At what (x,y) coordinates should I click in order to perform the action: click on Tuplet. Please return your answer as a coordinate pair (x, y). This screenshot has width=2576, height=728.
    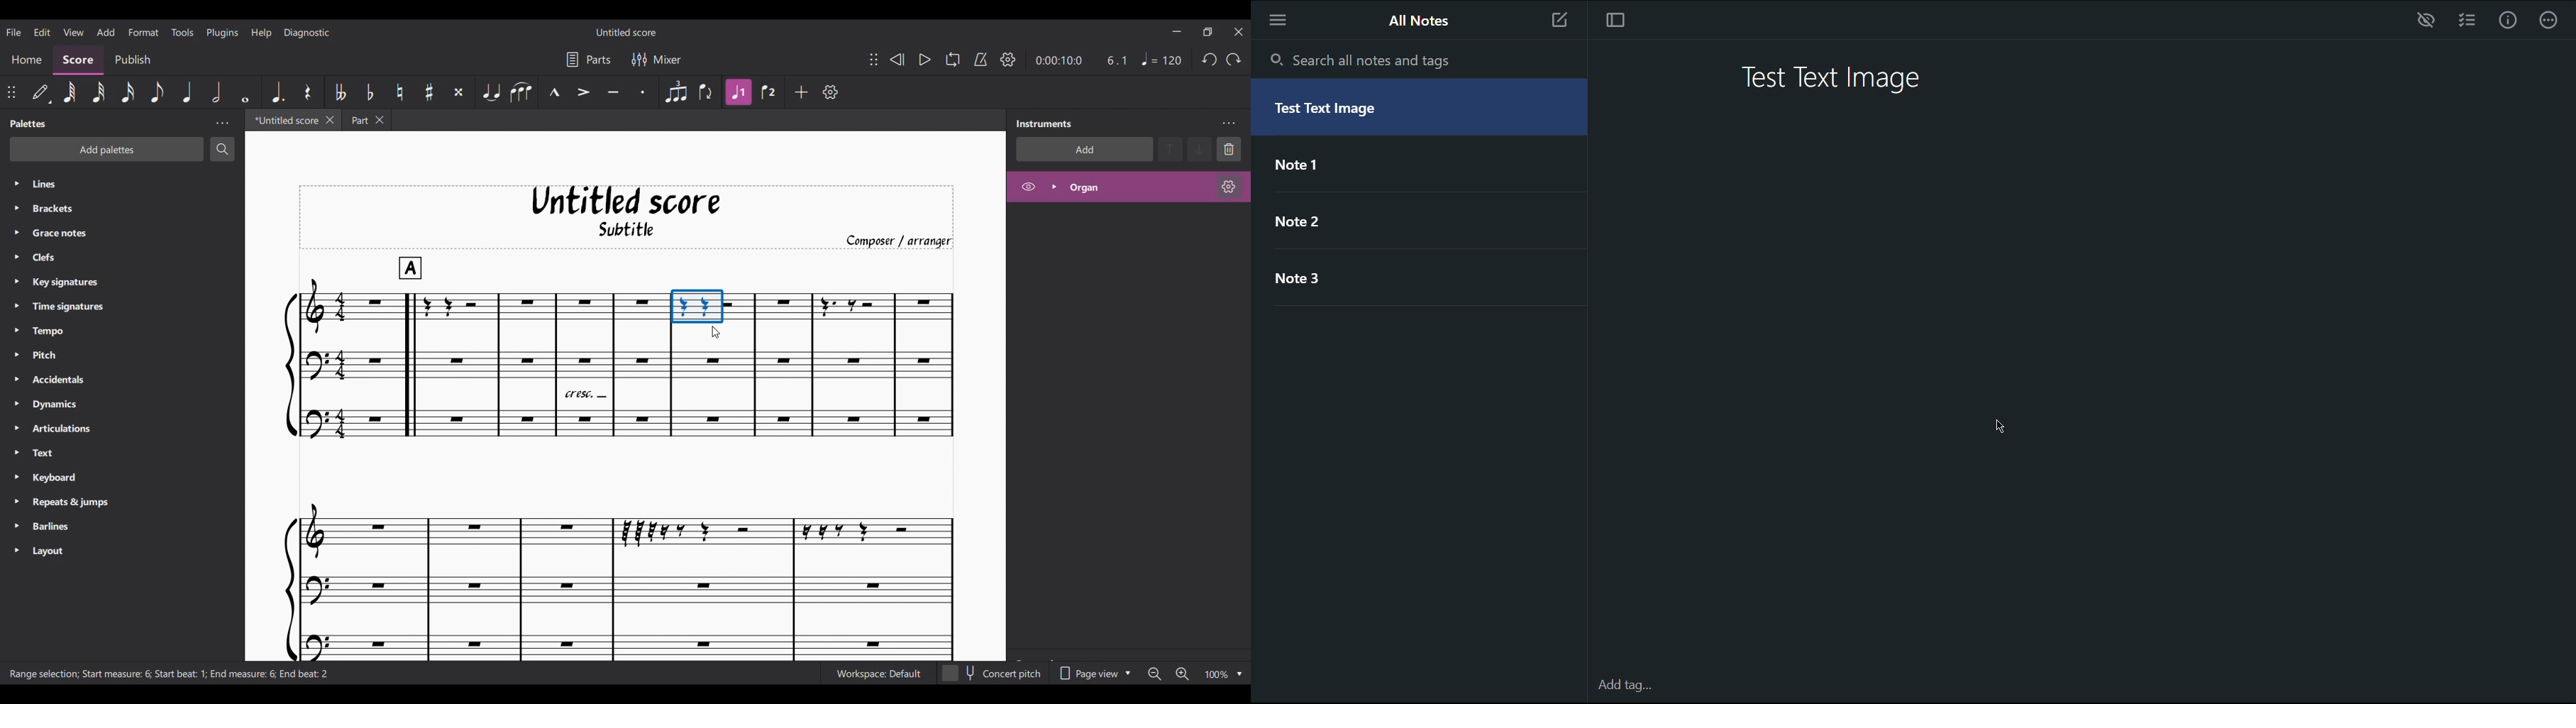
    Looking at the image, I should click on (676, 93).